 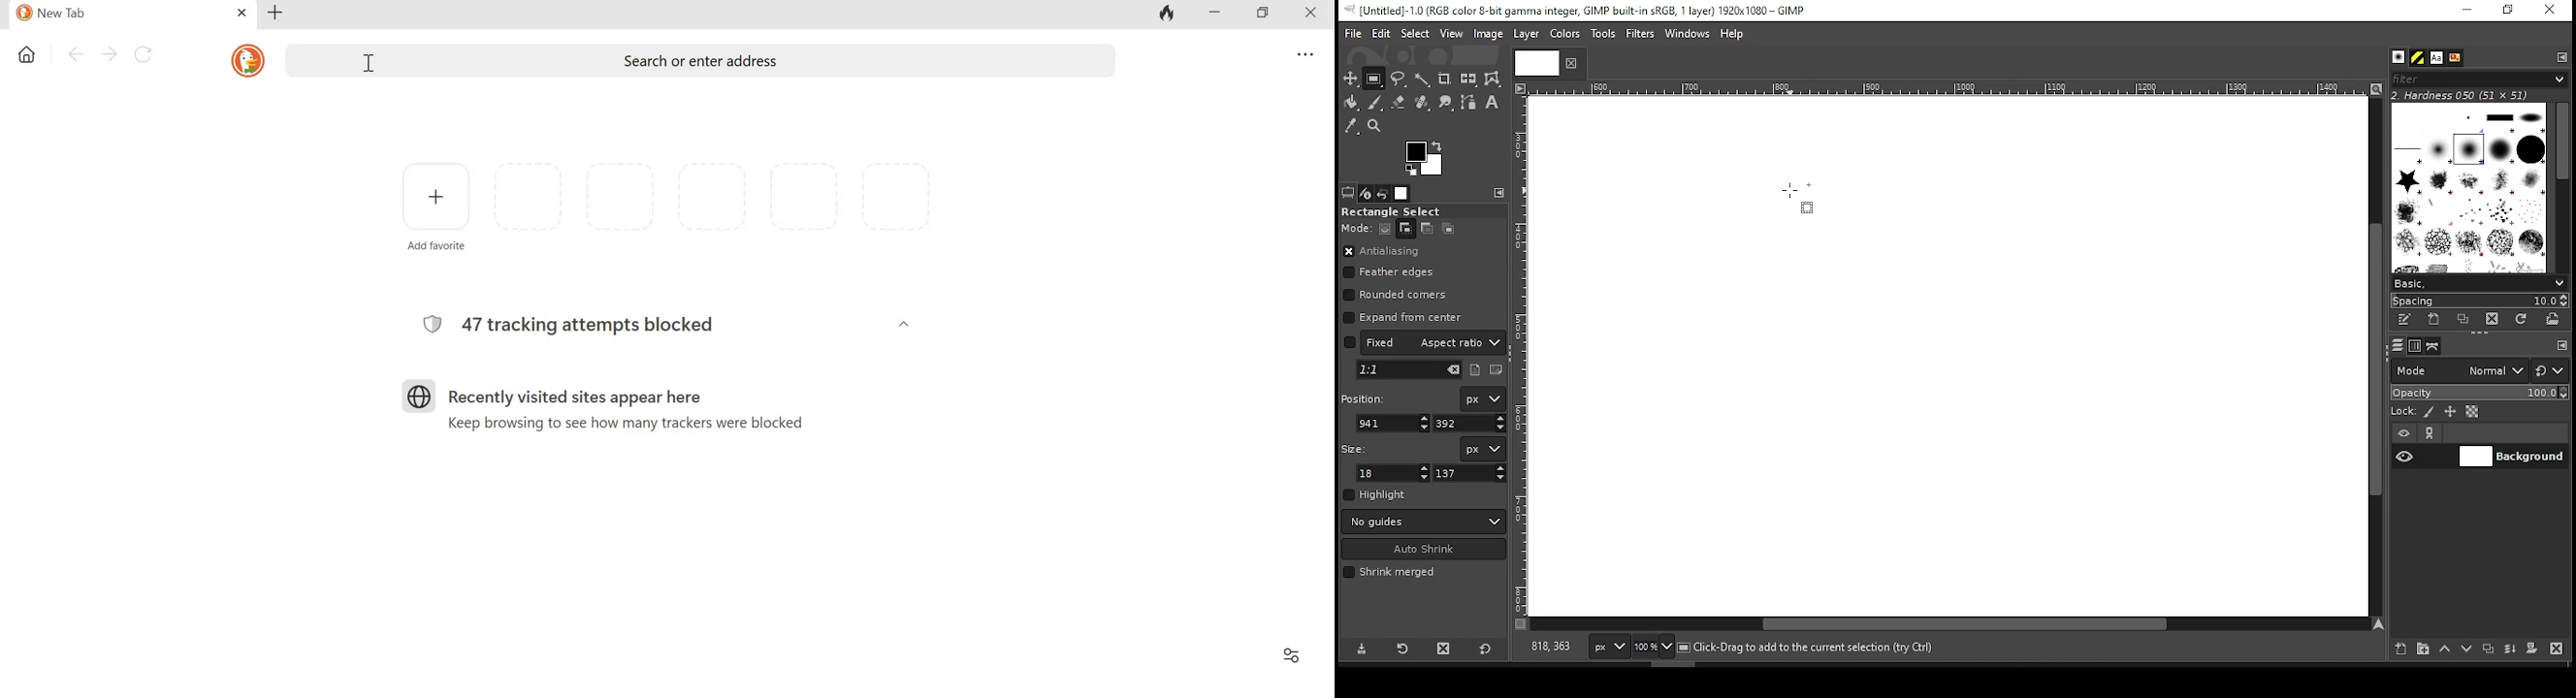 What do you see at coordinates (2414, 346) in the screenshot?
I see `channels` at bounding box center [2414, 346].